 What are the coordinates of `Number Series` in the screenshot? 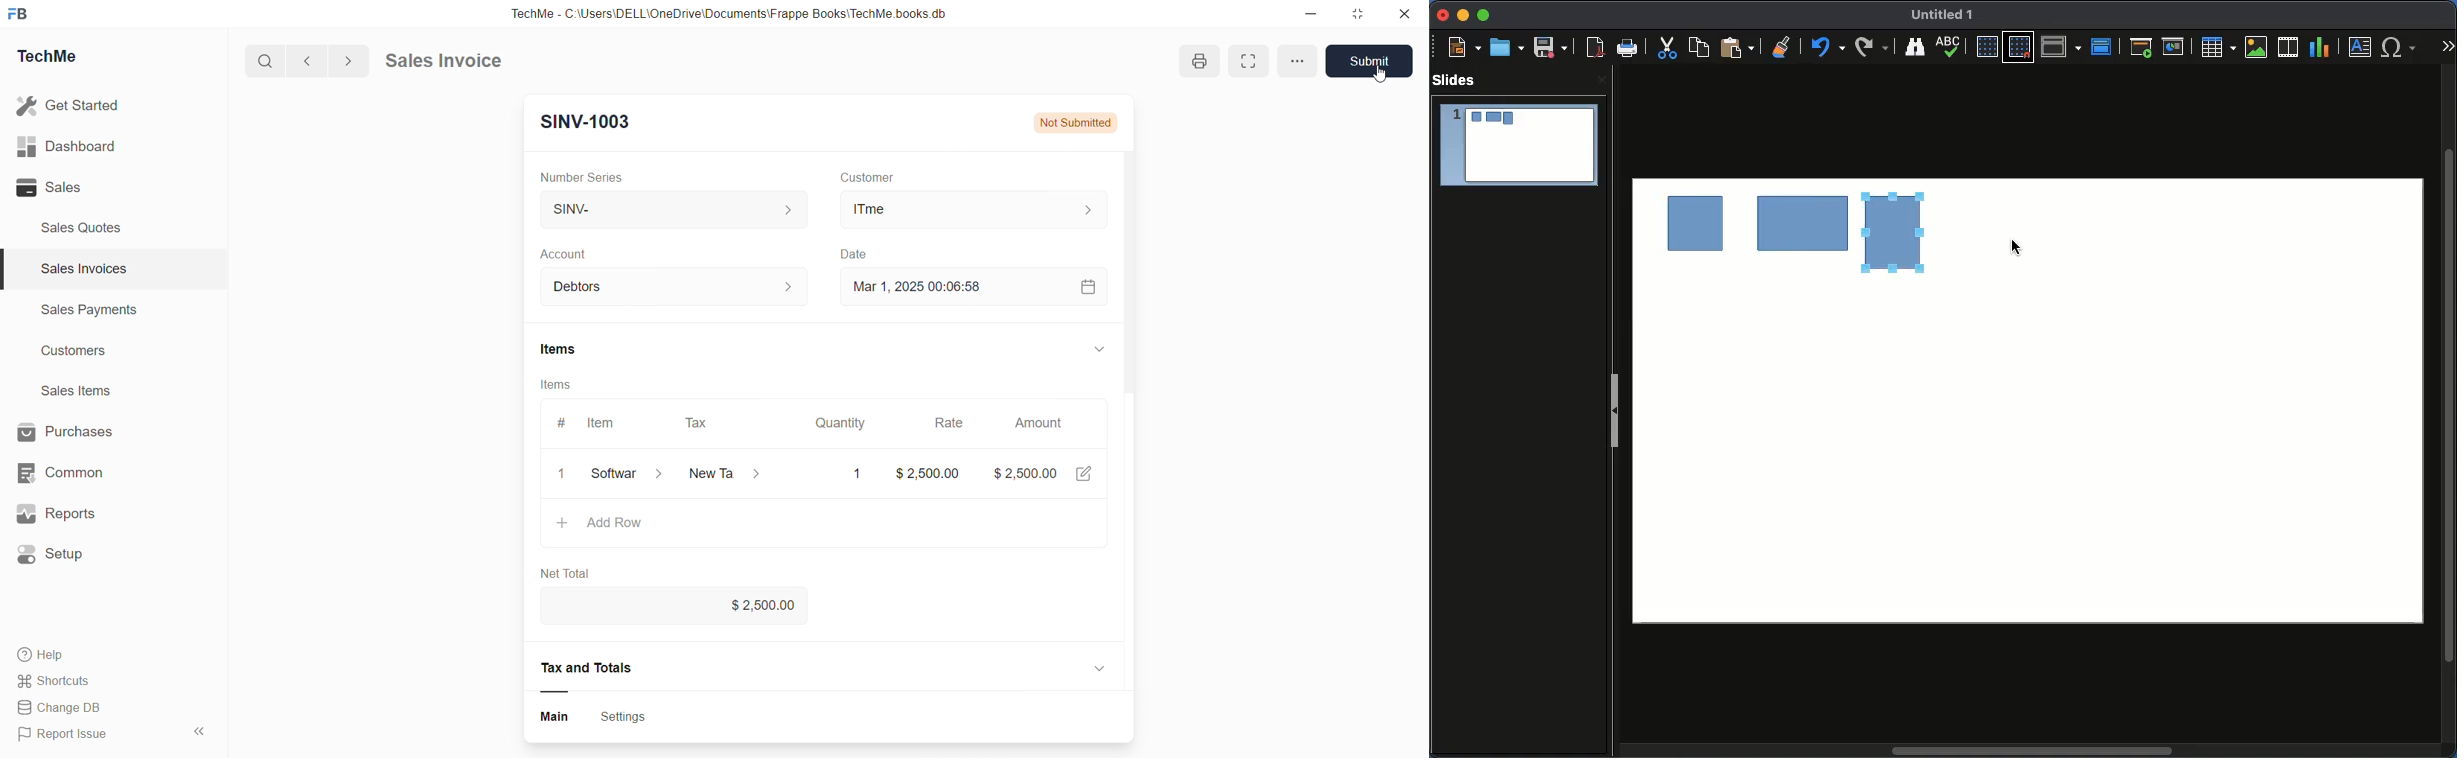 It's located at (587, 176).